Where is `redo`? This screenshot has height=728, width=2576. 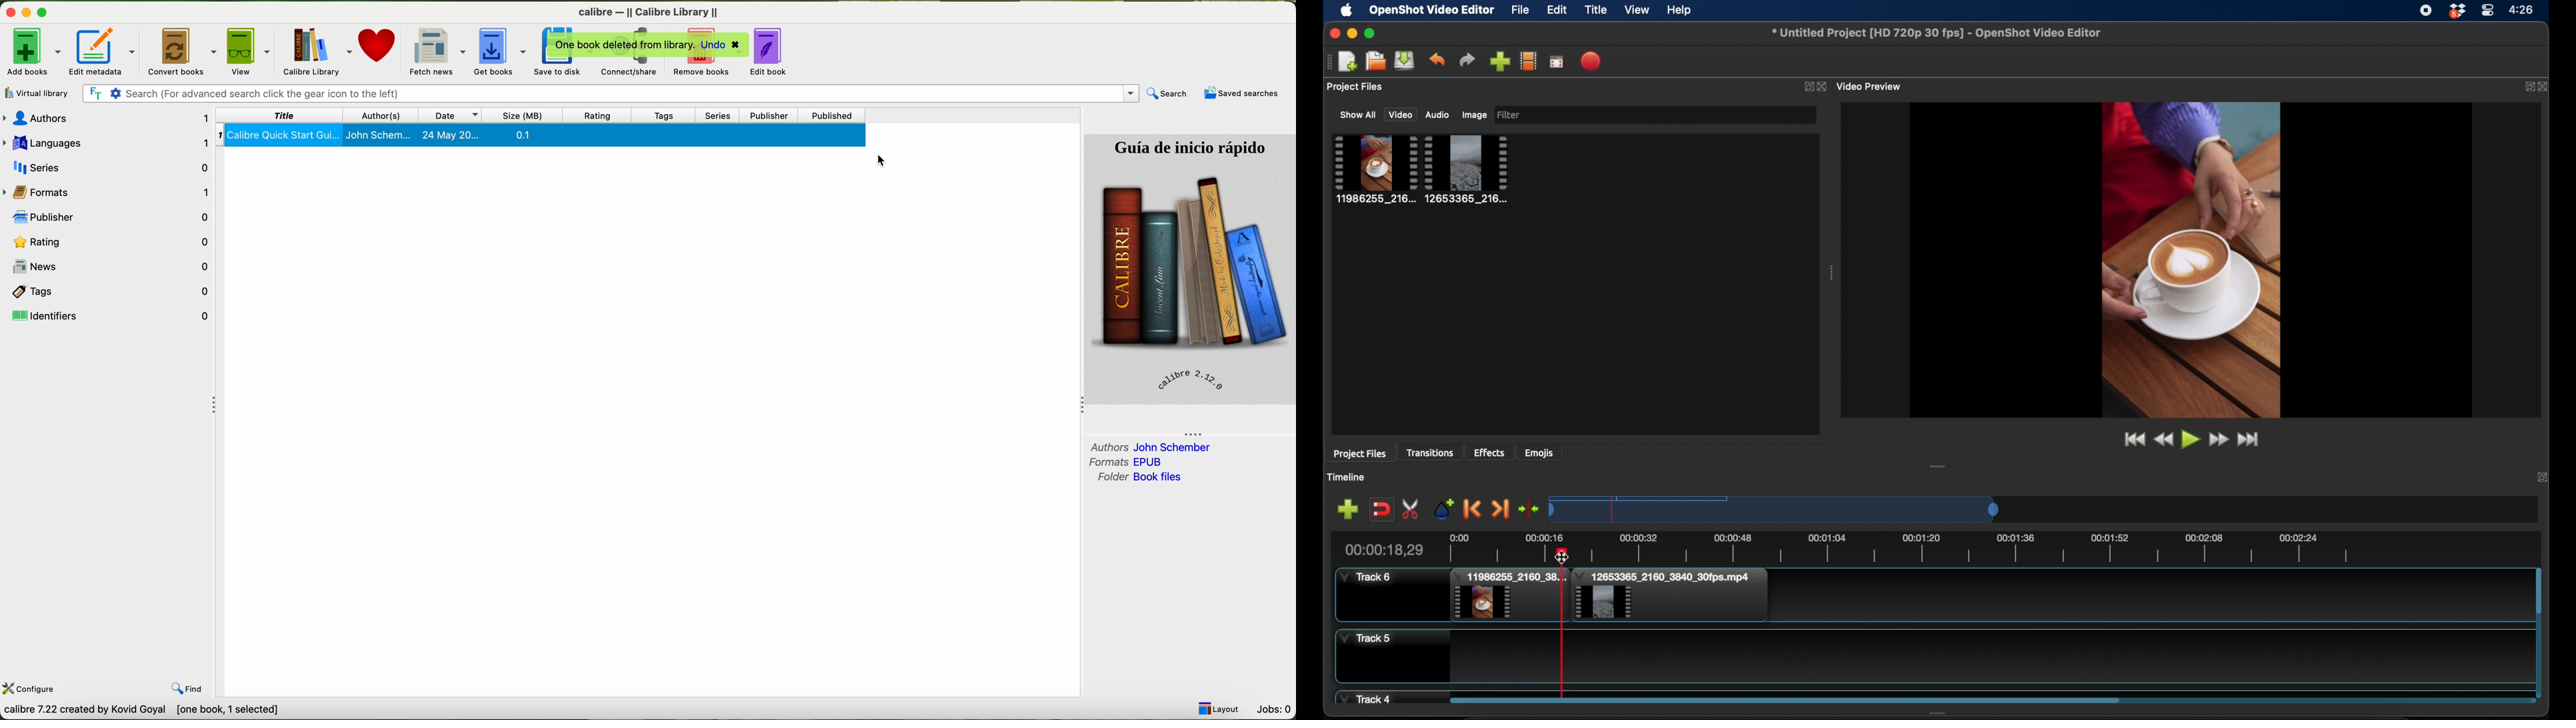 redo is located at coordinates (1467, 60).